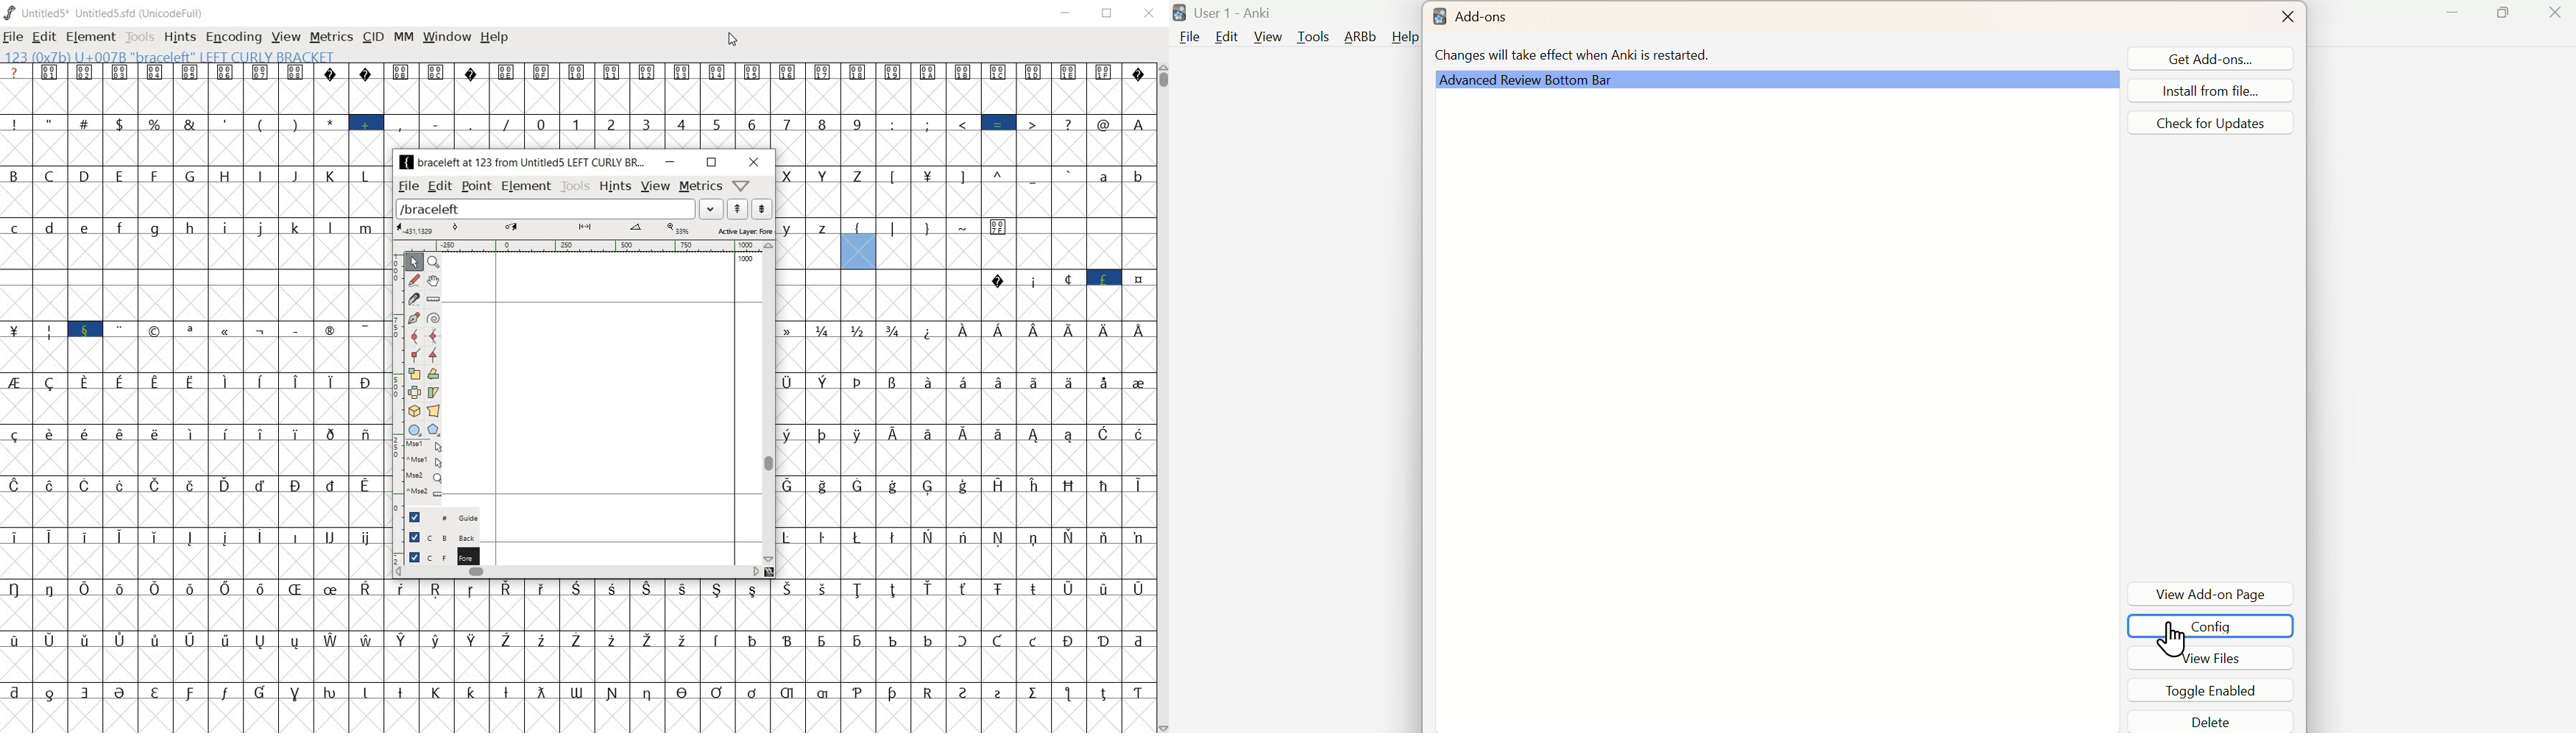 The width and height of the screenshot is (2576, 756). What do you see at coordinates (700, 187) in the screenshot?
I see `metrics` at bounding box center [700, 187].